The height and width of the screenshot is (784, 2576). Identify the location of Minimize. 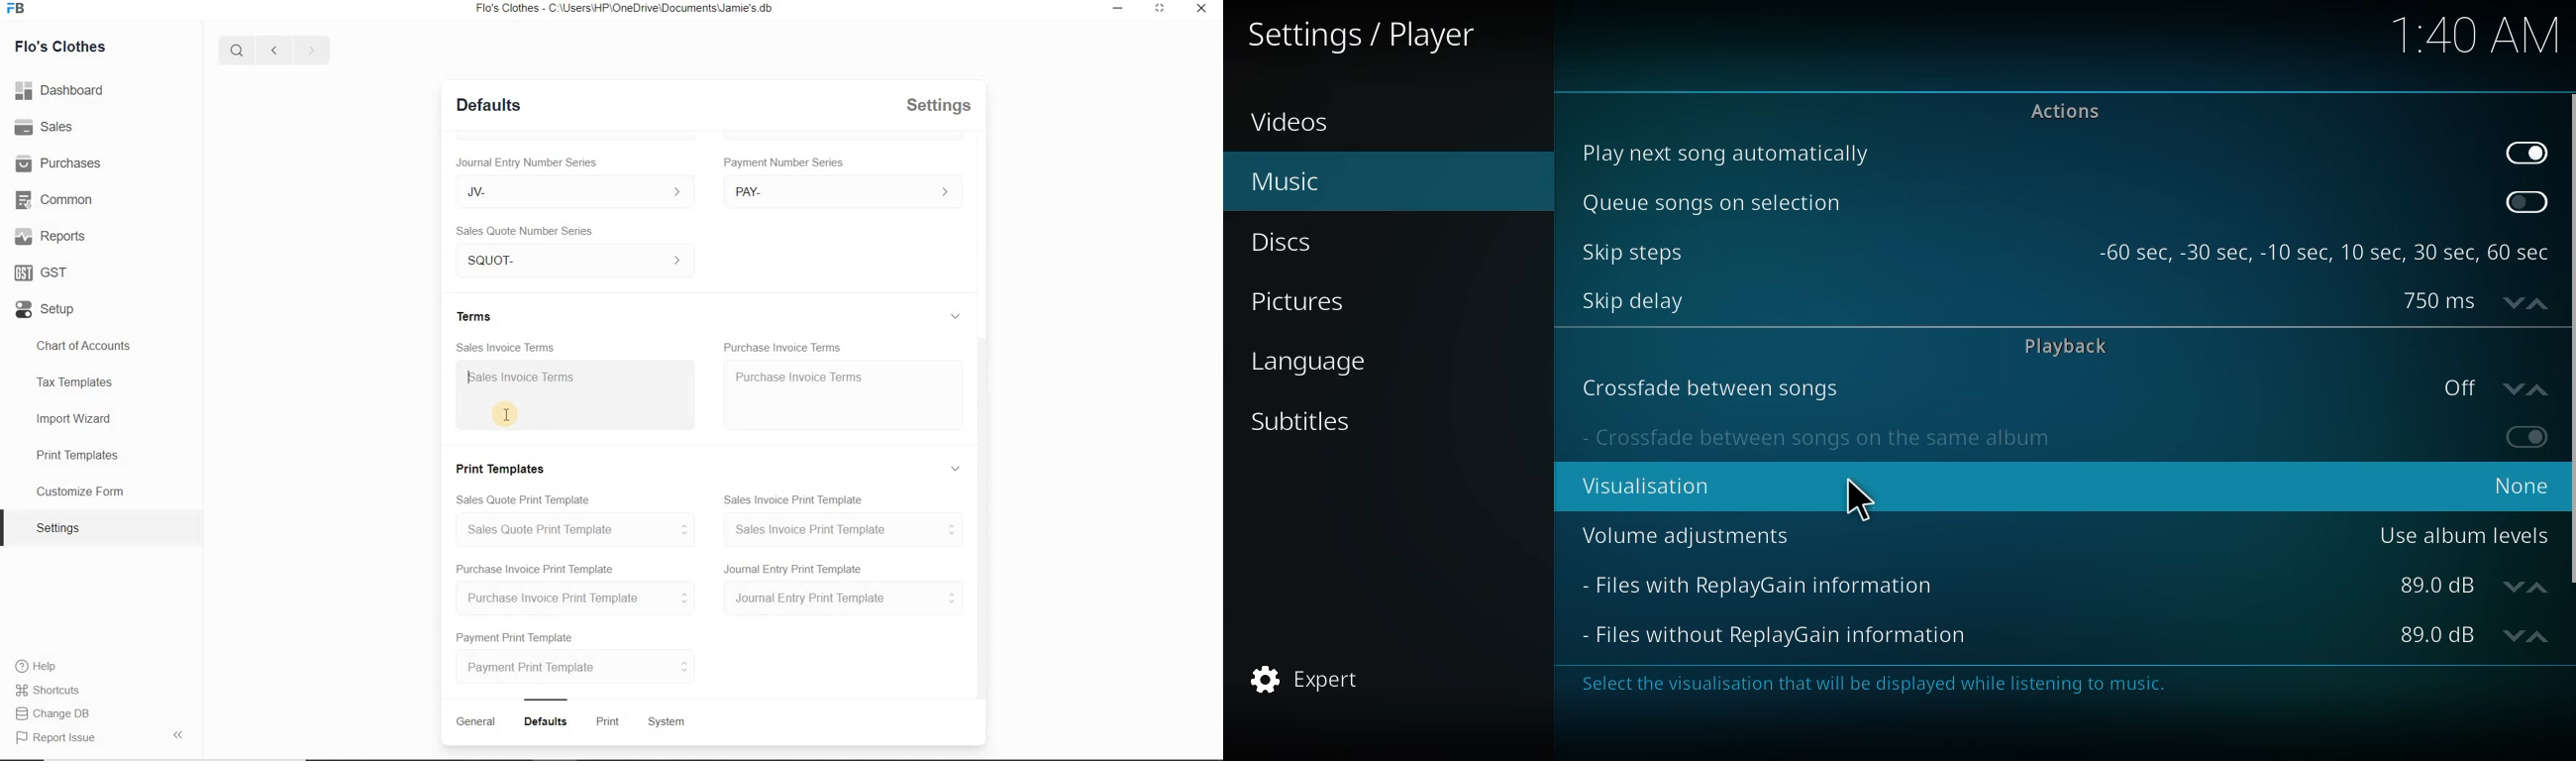
(1119, 8).